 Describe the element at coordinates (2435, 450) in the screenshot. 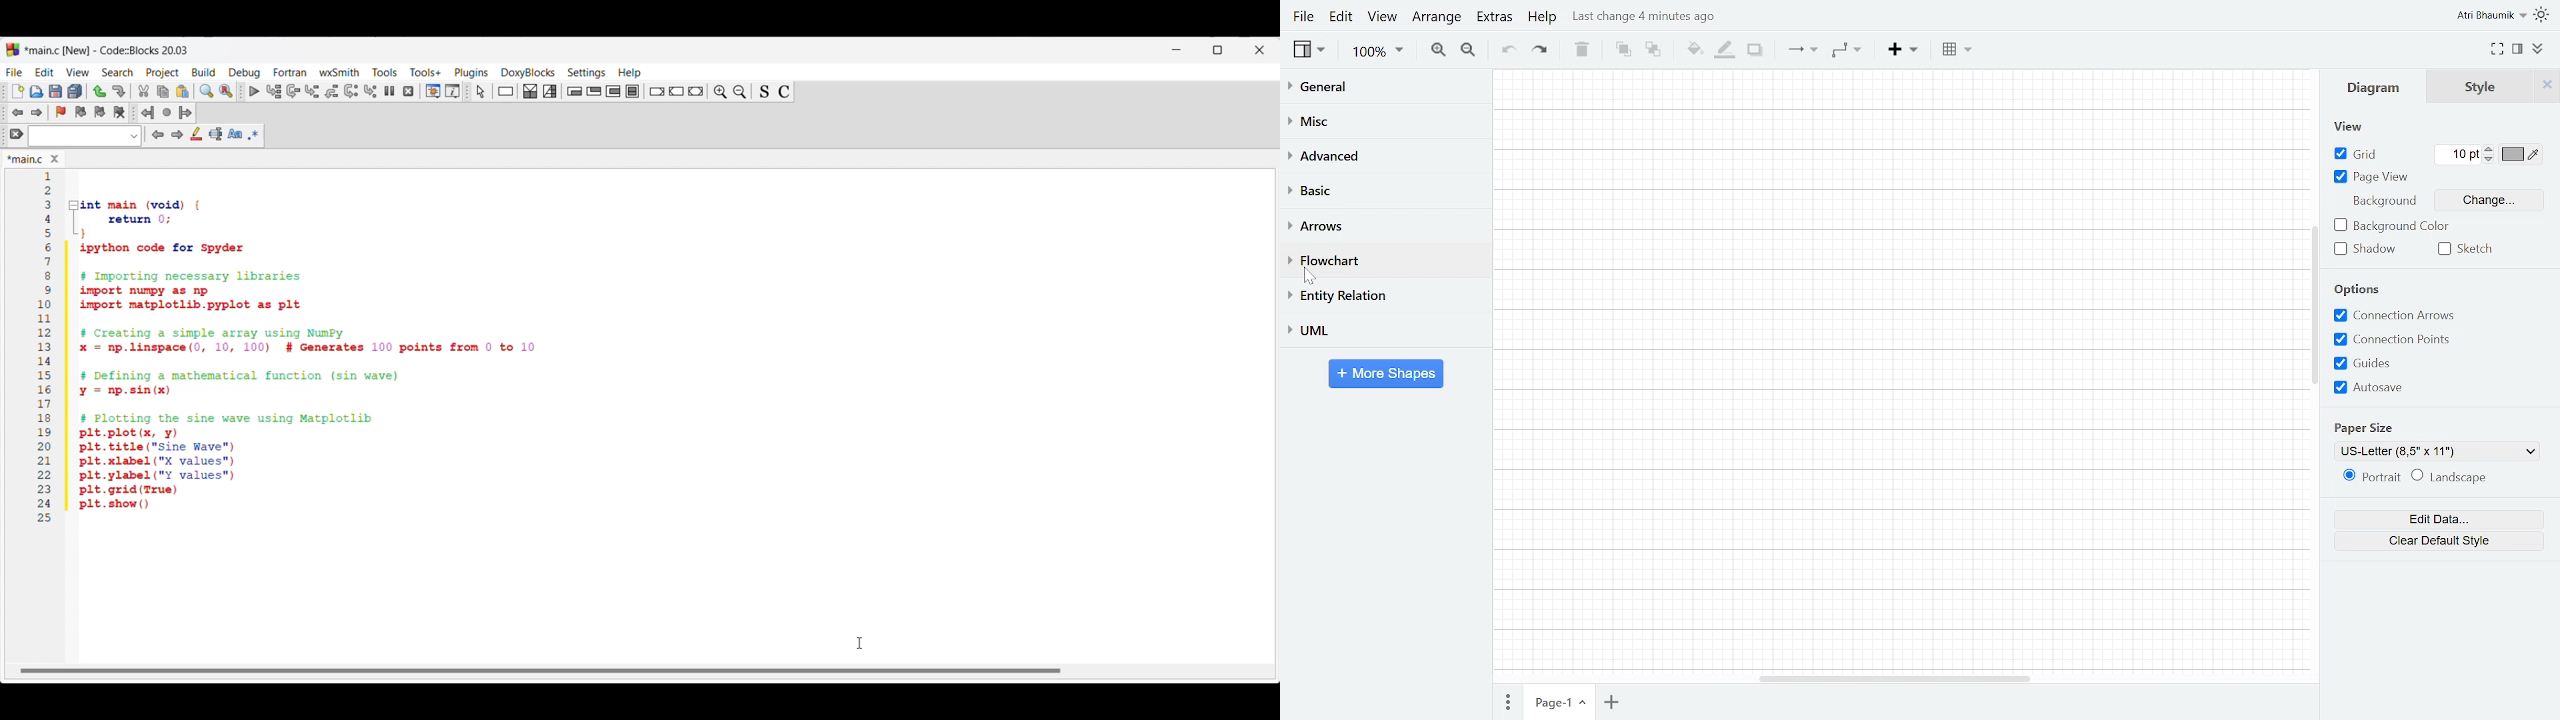

I see `Paper size` at that location.